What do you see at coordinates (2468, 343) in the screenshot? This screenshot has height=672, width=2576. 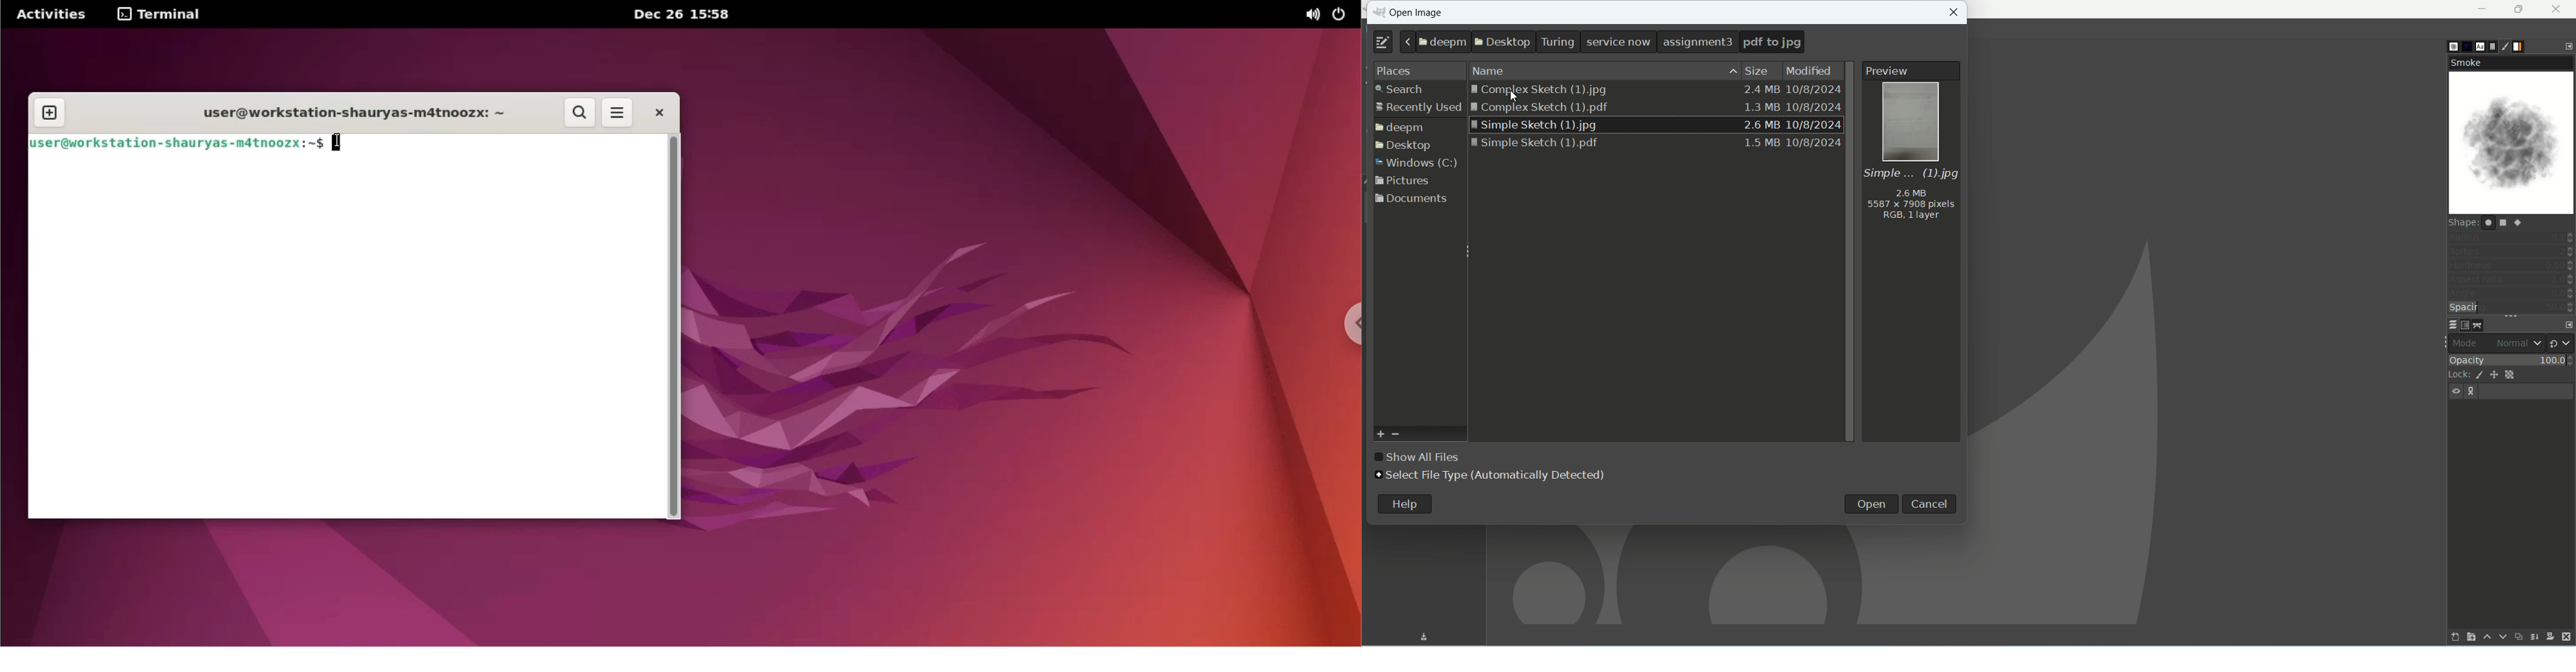 I see `mode` at bounding box center [2468, 343].